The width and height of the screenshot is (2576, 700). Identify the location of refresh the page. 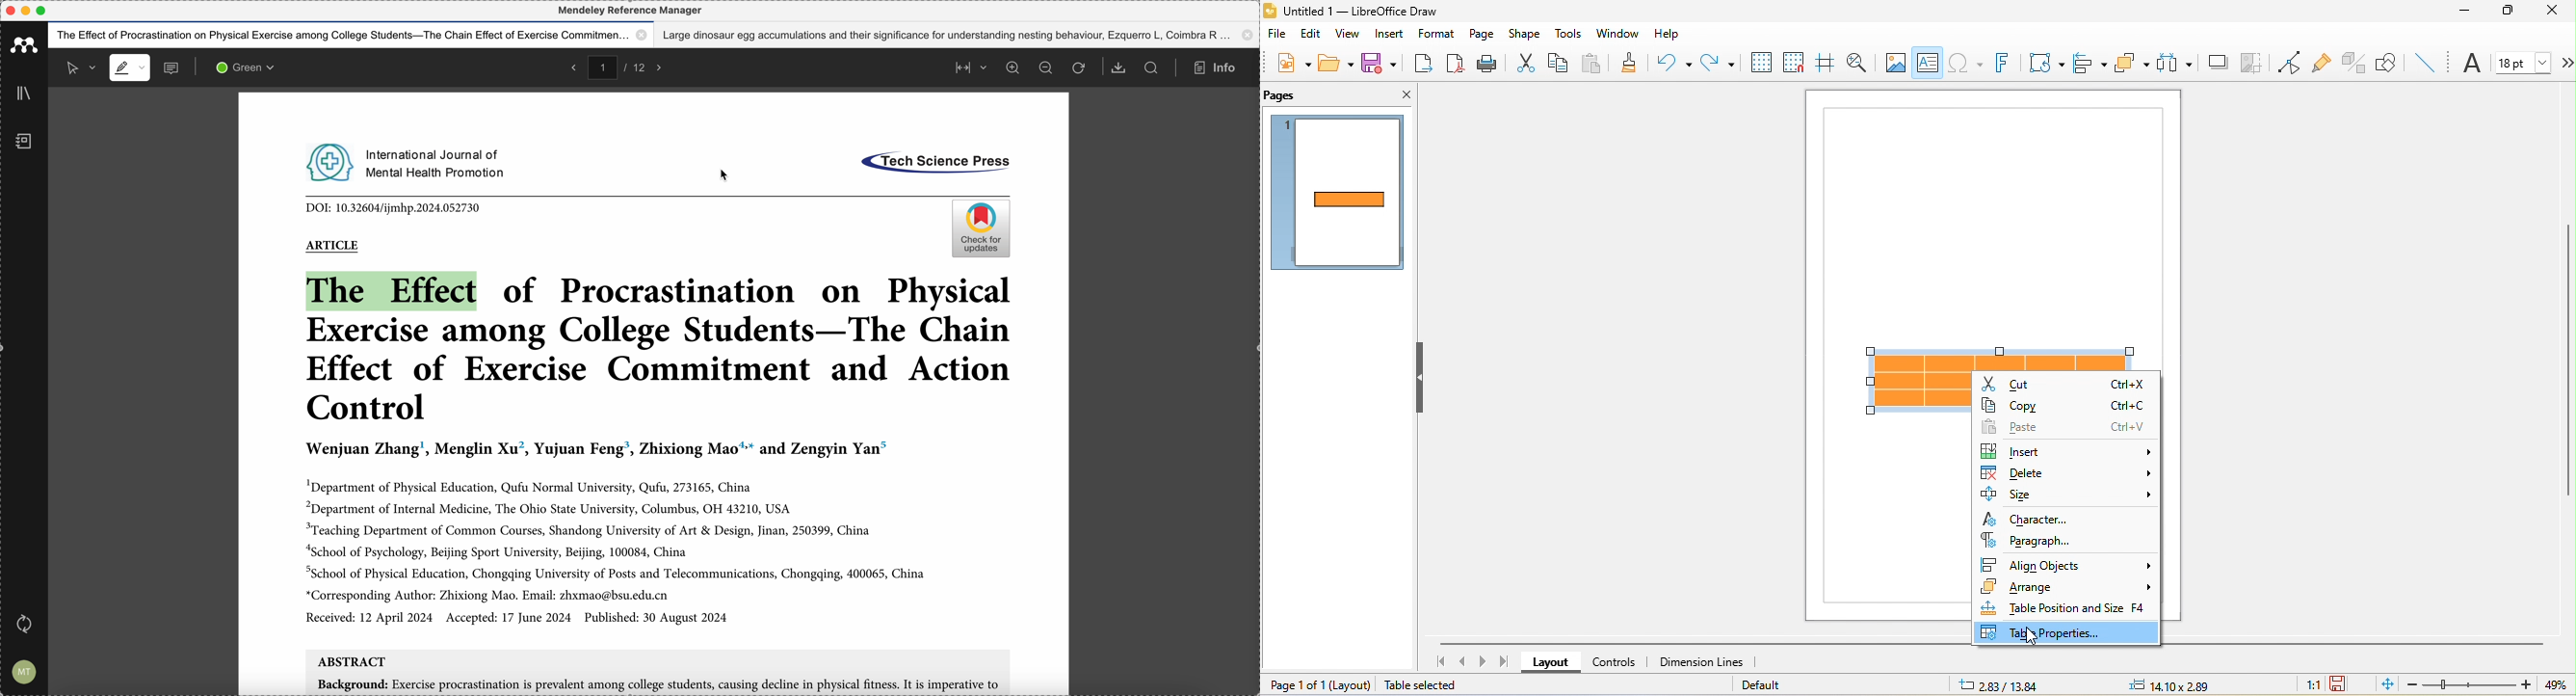
(1079, 69).